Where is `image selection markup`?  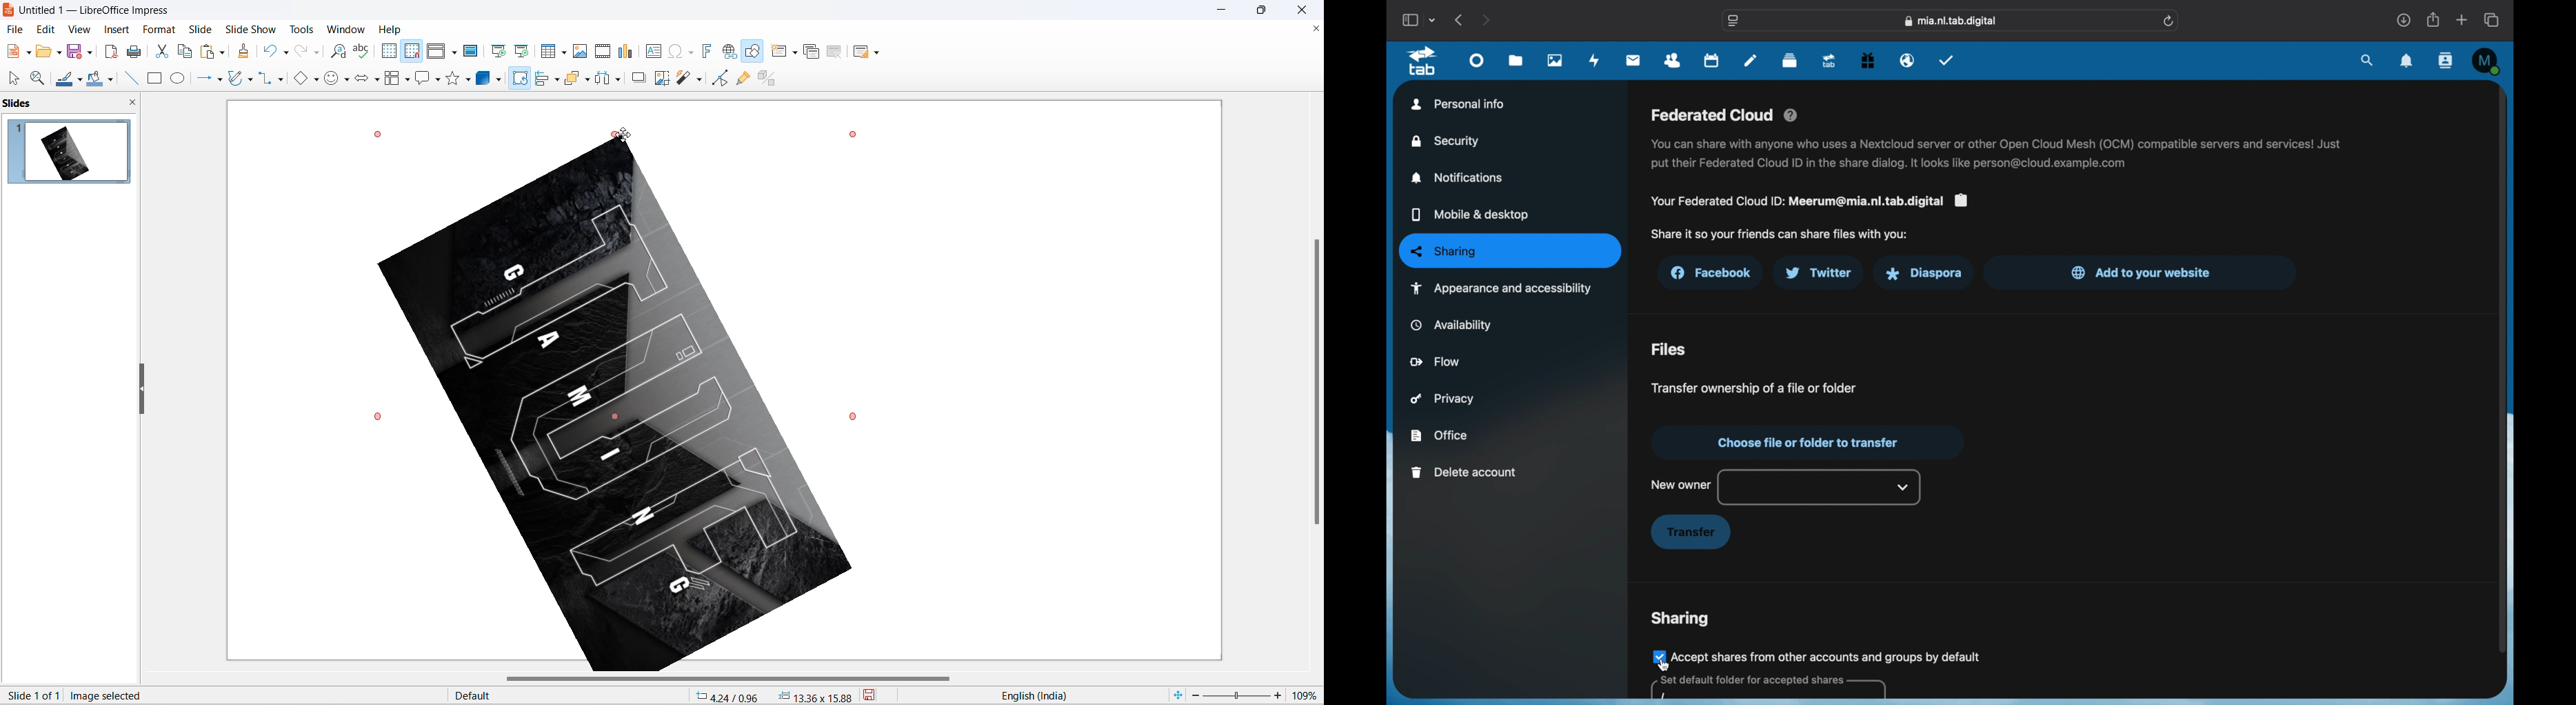
image selection markup is located at coordinates (853, 415).